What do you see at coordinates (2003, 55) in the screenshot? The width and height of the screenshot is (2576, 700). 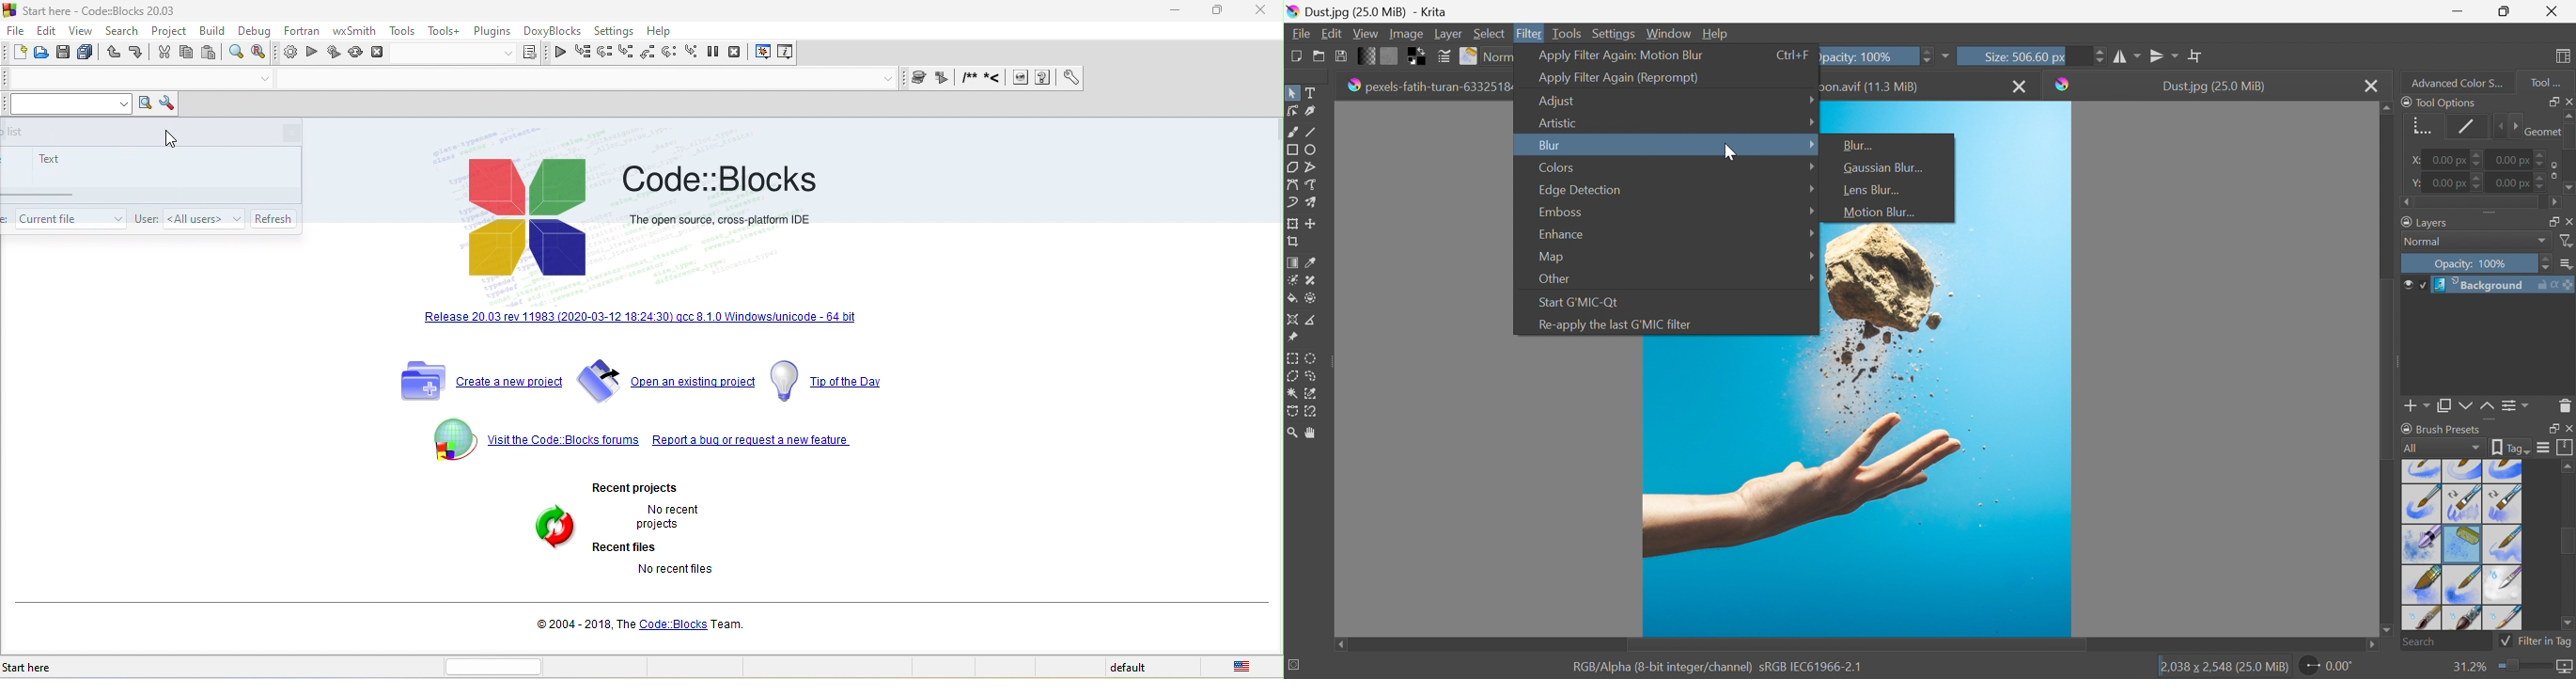 I see `Size: 506.60 px` at bounding box center [2003, 55].